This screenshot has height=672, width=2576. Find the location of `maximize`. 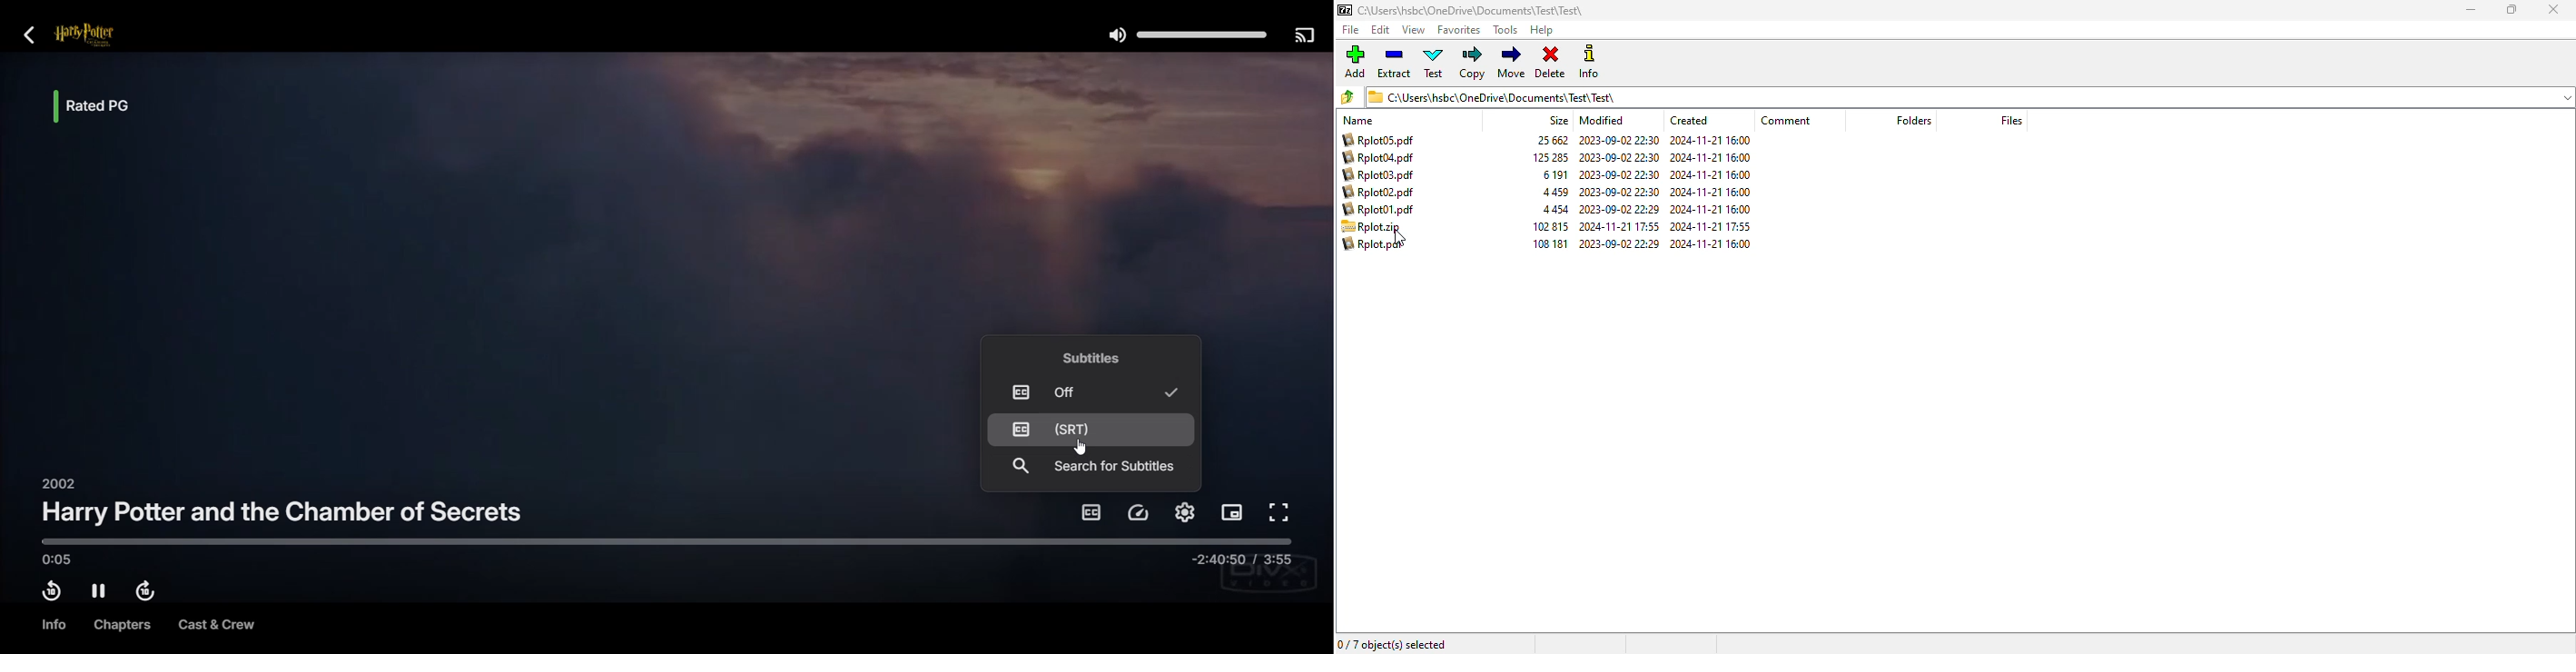

maximize is located at coordinates (2512, 9).